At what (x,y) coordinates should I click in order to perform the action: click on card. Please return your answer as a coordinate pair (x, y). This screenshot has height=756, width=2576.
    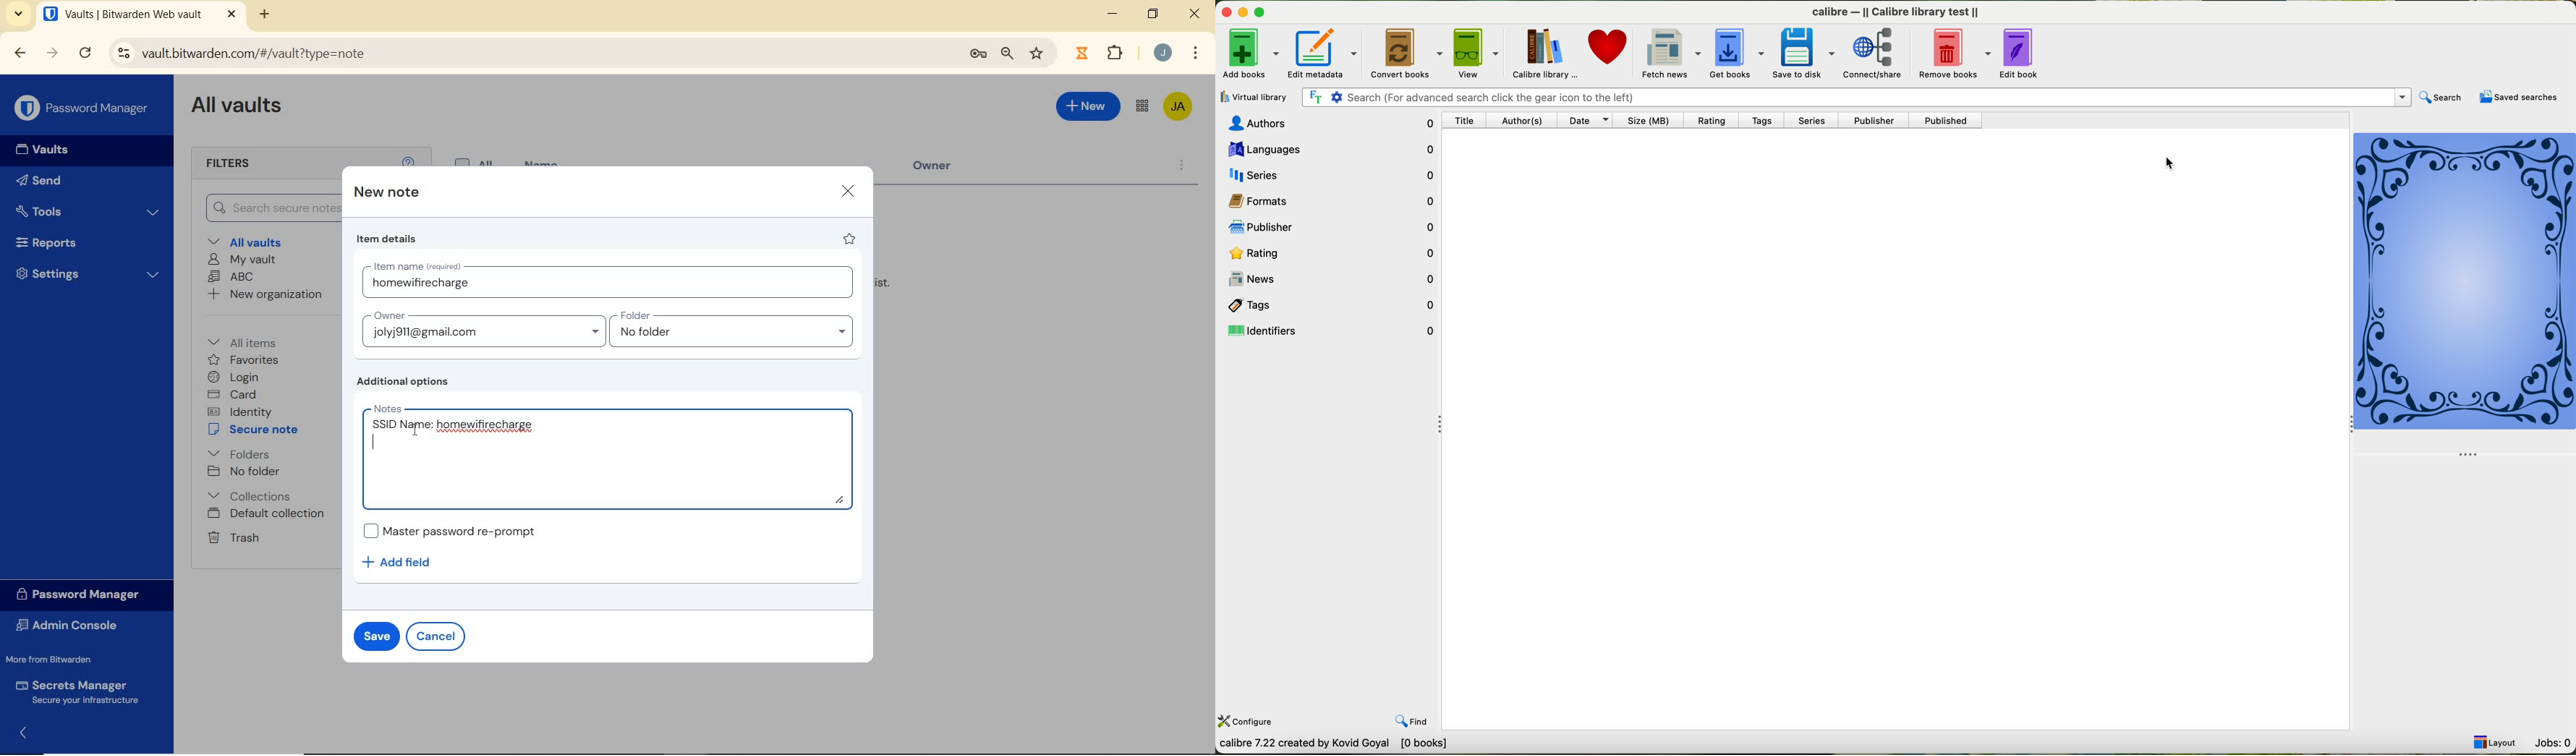
    Looking at the image, I should click on (234, 394).